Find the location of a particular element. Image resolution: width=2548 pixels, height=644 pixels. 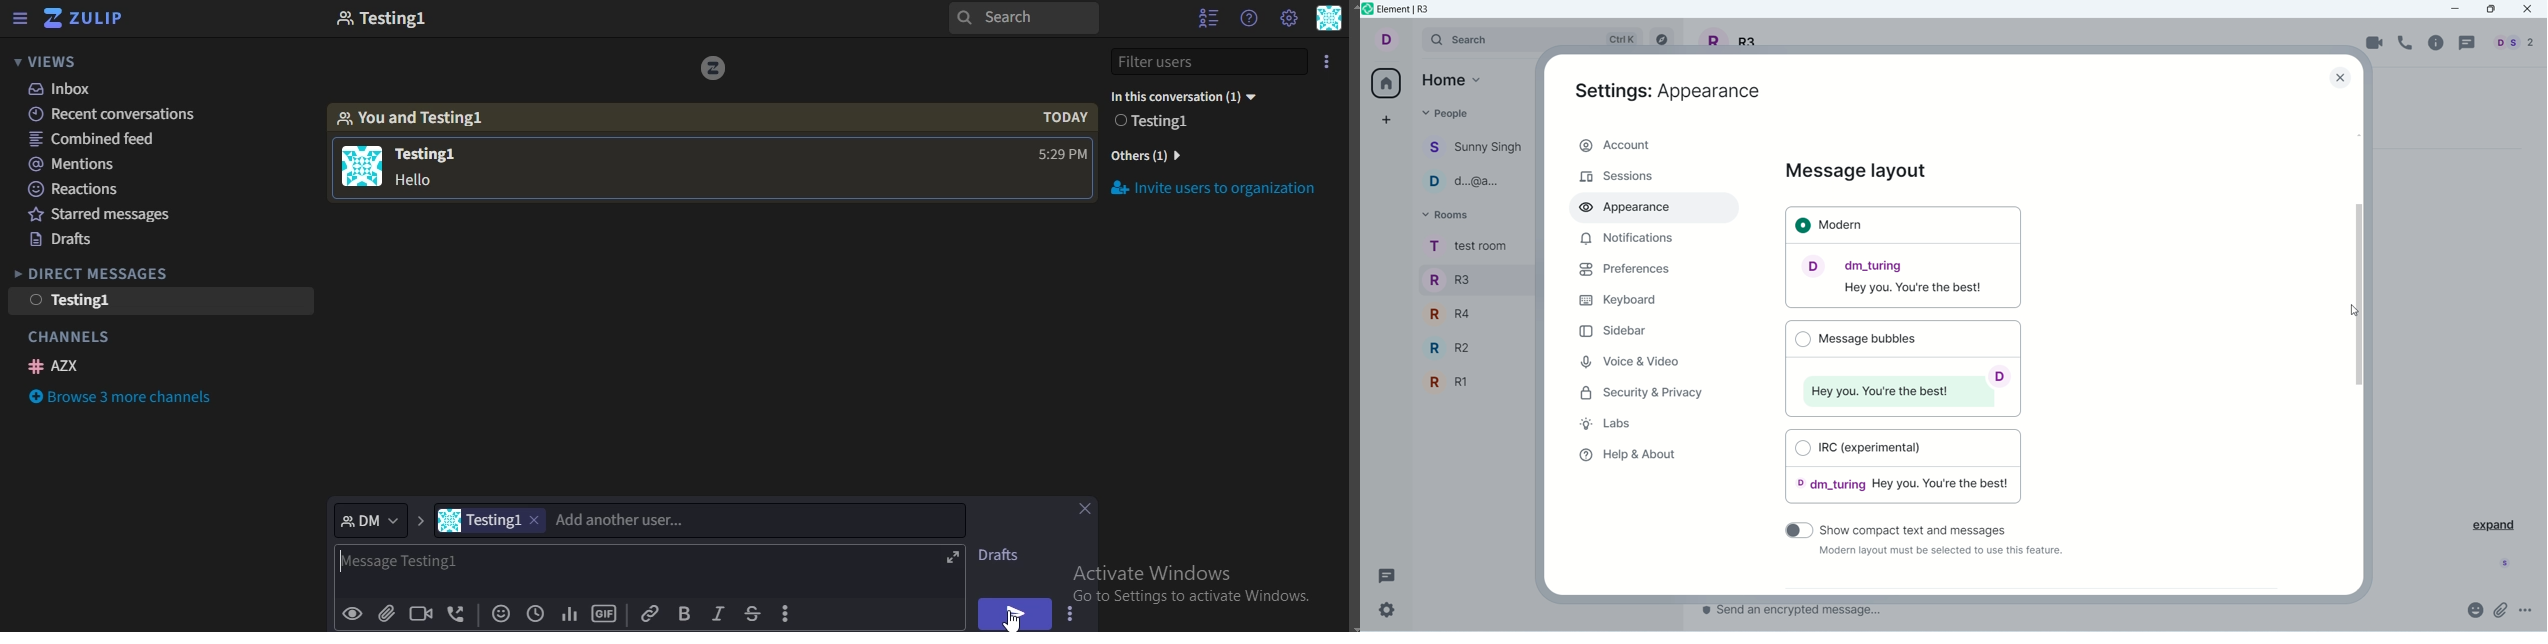

testing is located at coordinates (395, 20).